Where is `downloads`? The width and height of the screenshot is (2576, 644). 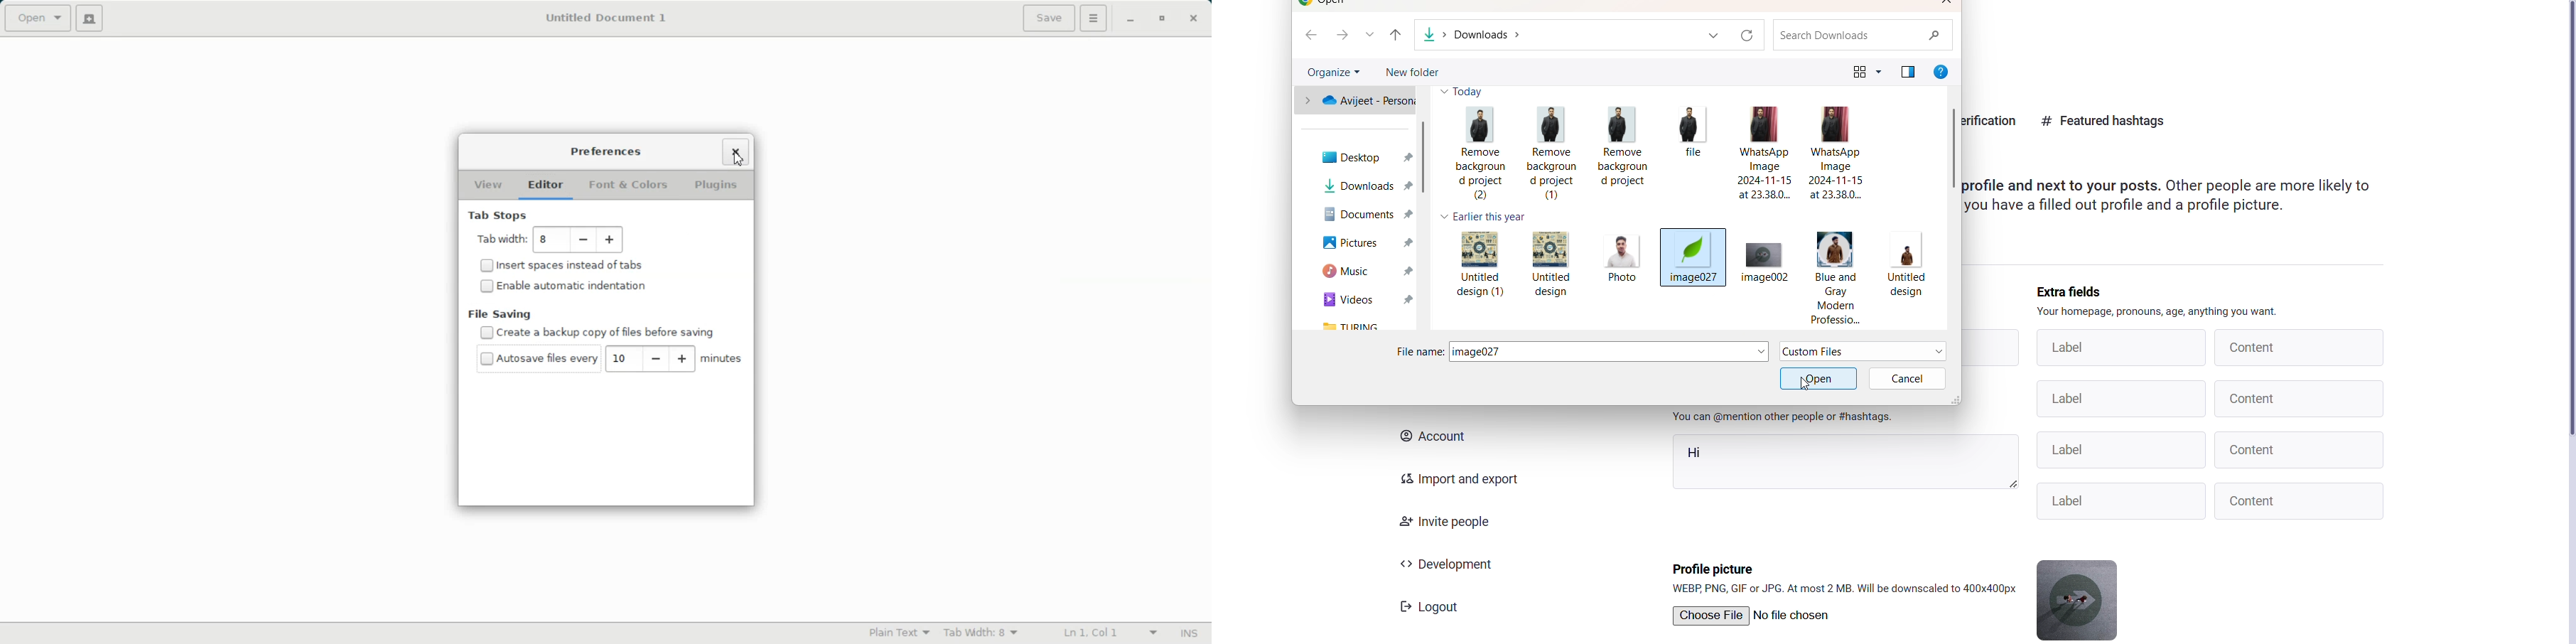
downloads is located at coordinates (1364, 185).